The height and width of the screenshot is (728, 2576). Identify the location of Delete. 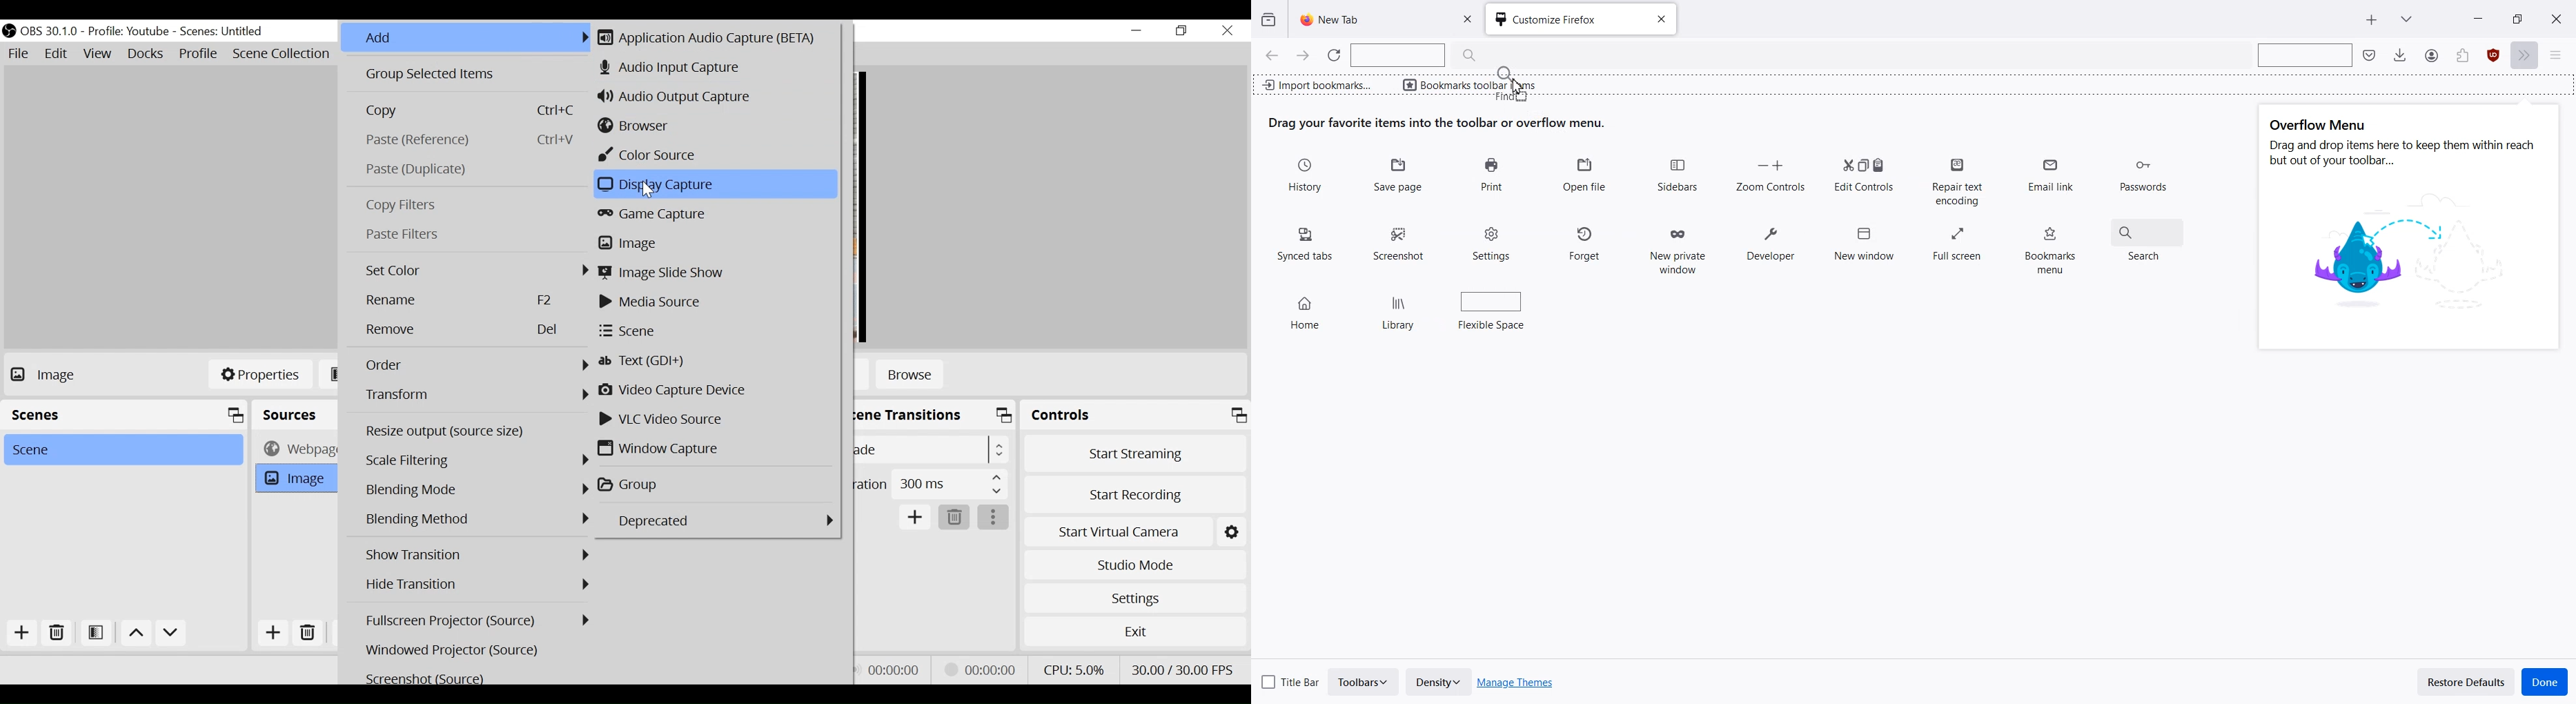
(311, 632).